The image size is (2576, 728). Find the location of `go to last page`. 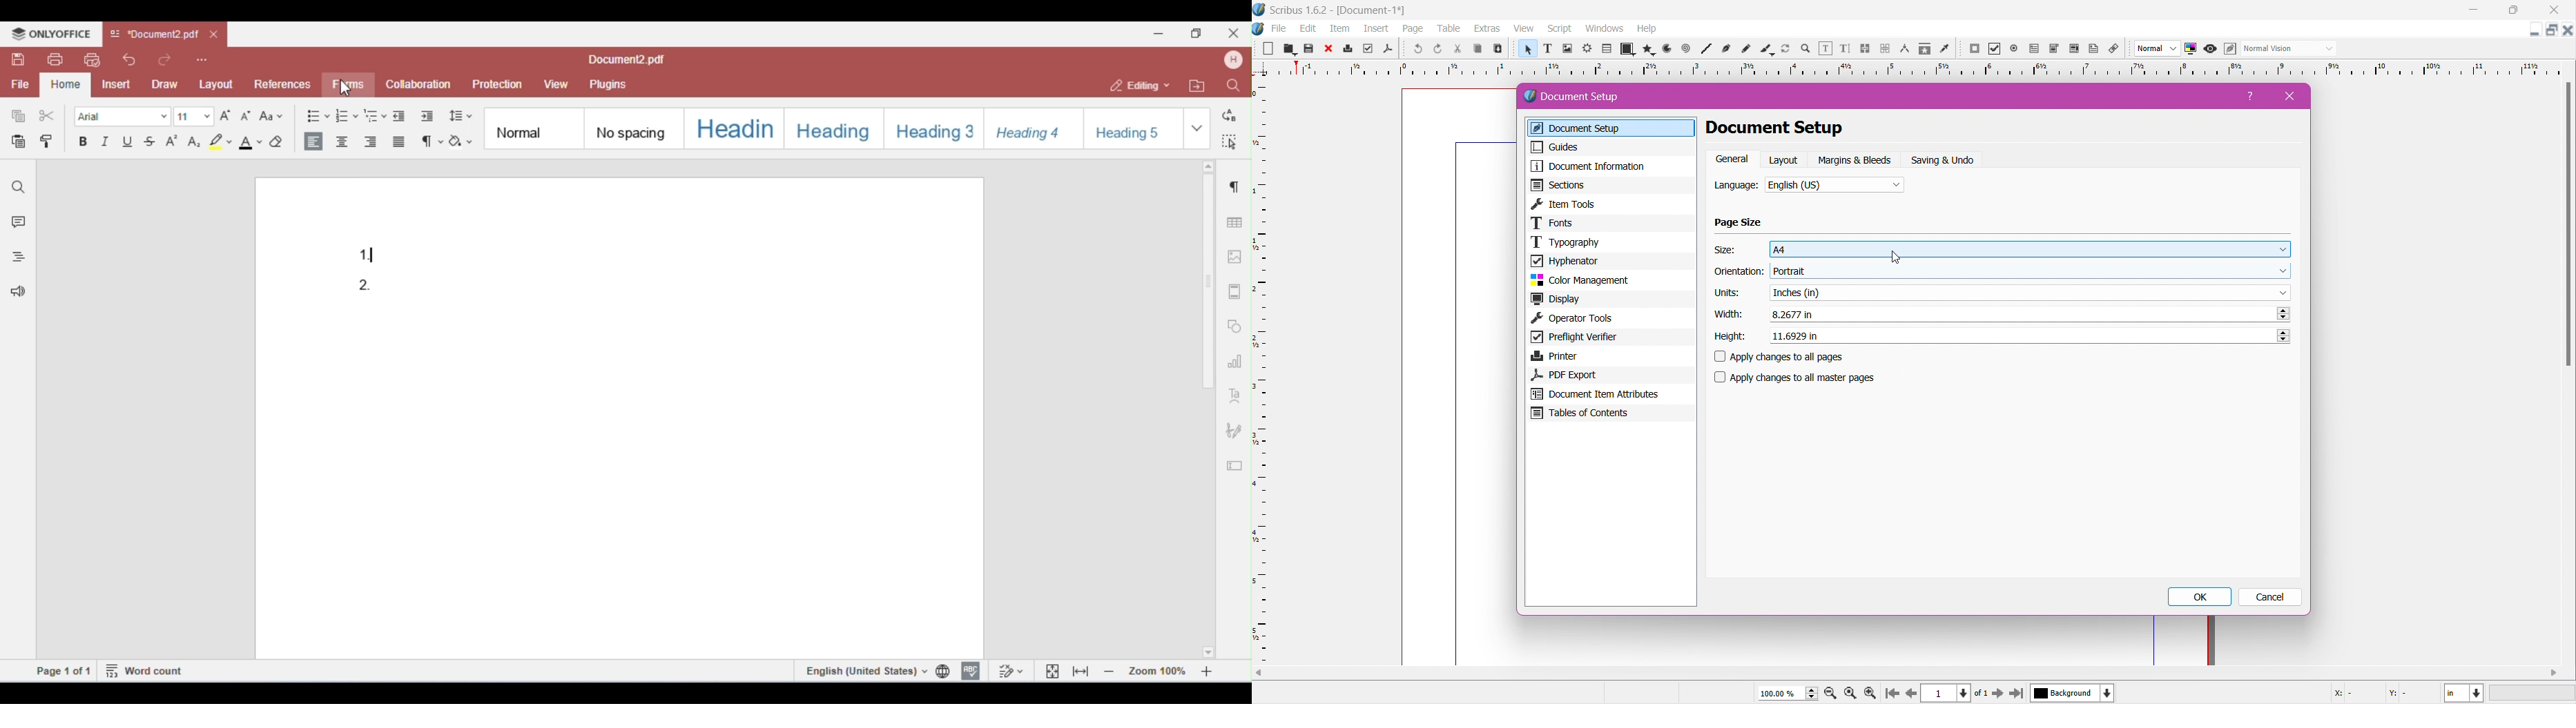

go to last page is located at coordinates (2016, 694).